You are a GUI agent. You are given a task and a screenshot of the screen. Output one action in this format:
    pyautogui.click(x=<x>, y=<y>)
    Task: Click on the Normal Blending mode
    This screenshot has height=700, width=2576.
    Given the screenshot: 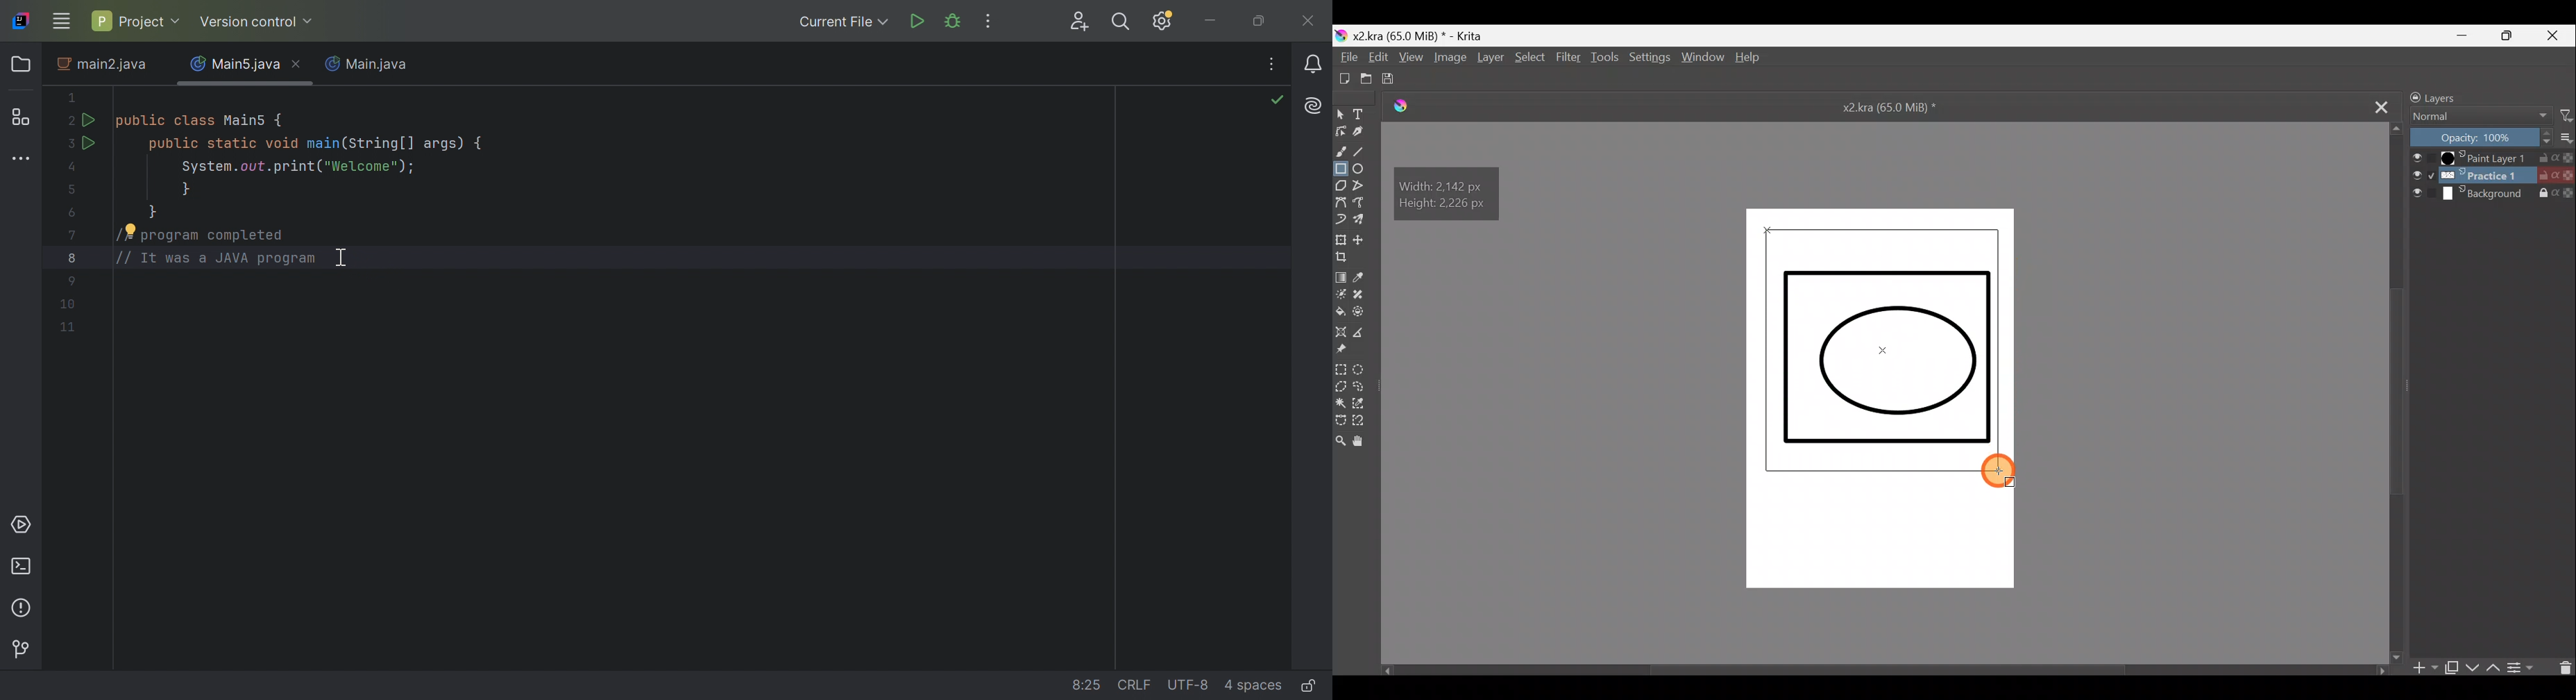 What is the action you would take?
    pyautogui.click(x=2478, y=116)
    